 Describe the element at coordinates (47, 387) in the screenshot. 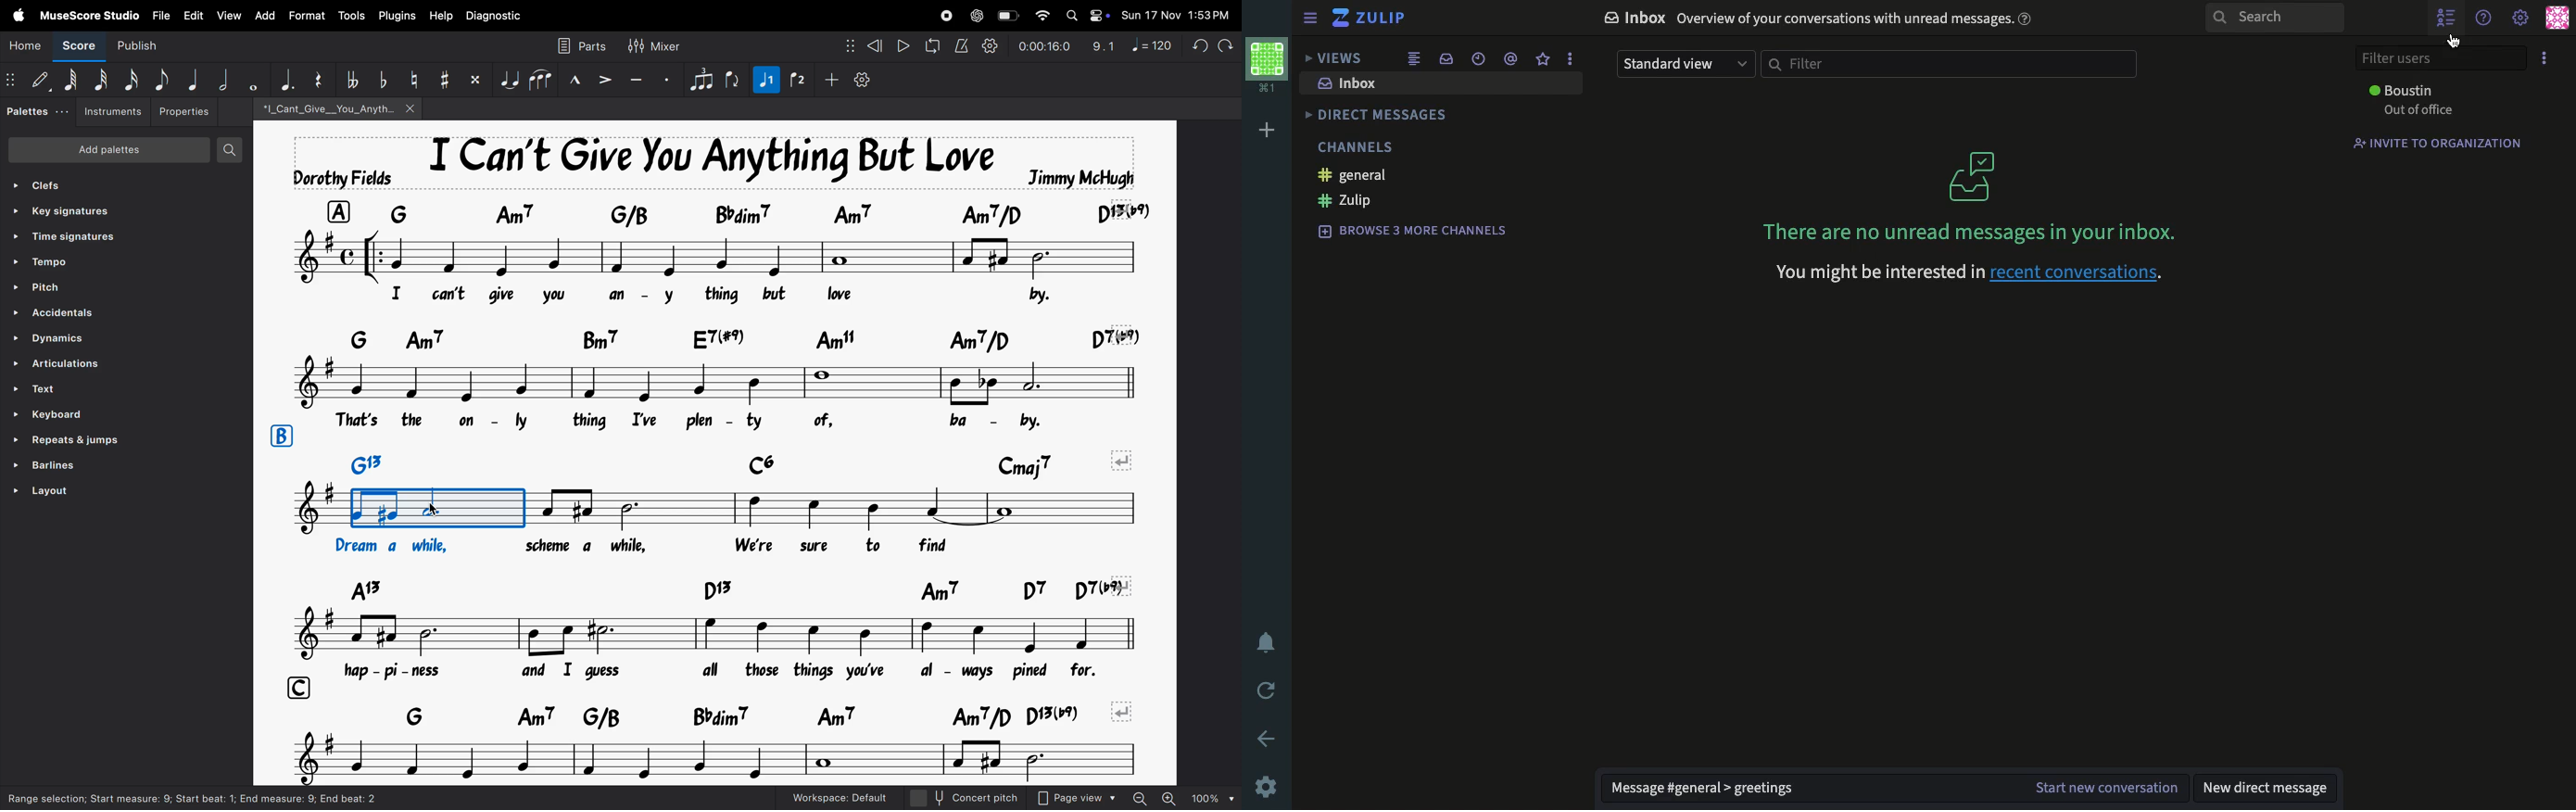

I see `Text ` at that location.